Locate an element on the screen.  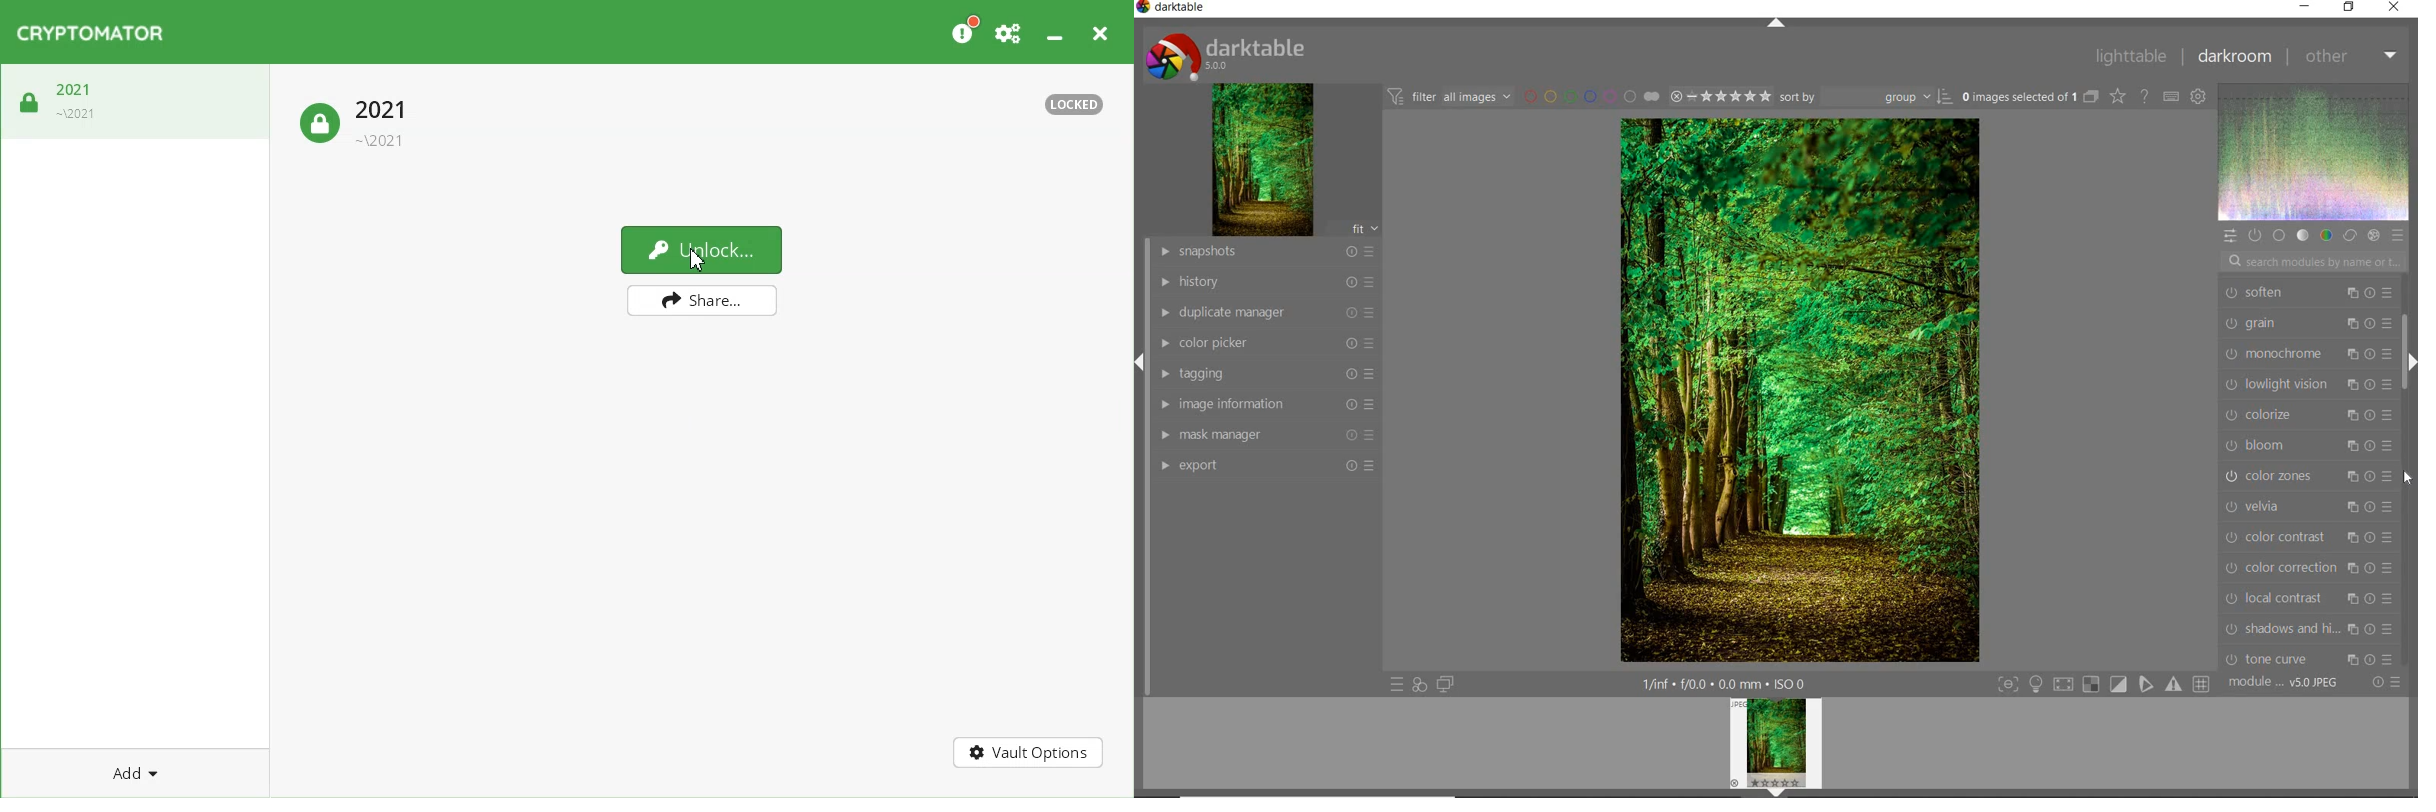
DARKROOM is located at coordinates (2235, 58).